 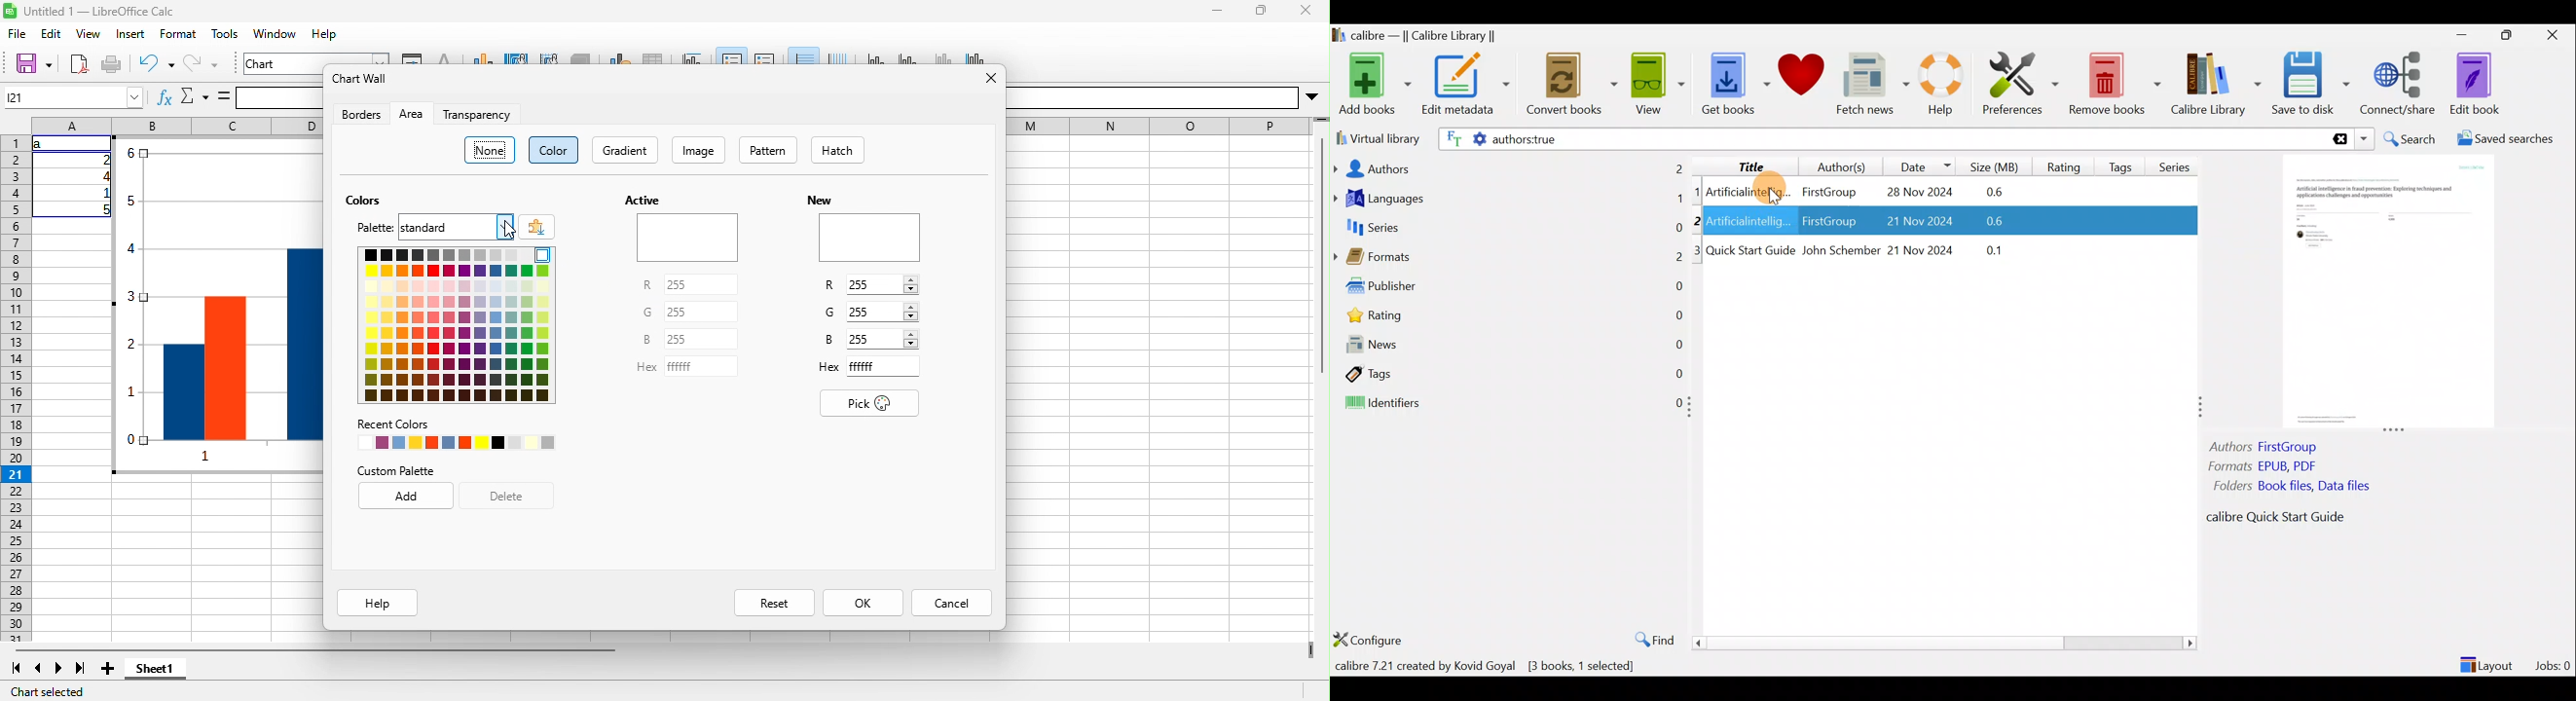 What do you see at coordinates (647, 284) in the screenshot?
I see `R` at bounding box center [647, 284].